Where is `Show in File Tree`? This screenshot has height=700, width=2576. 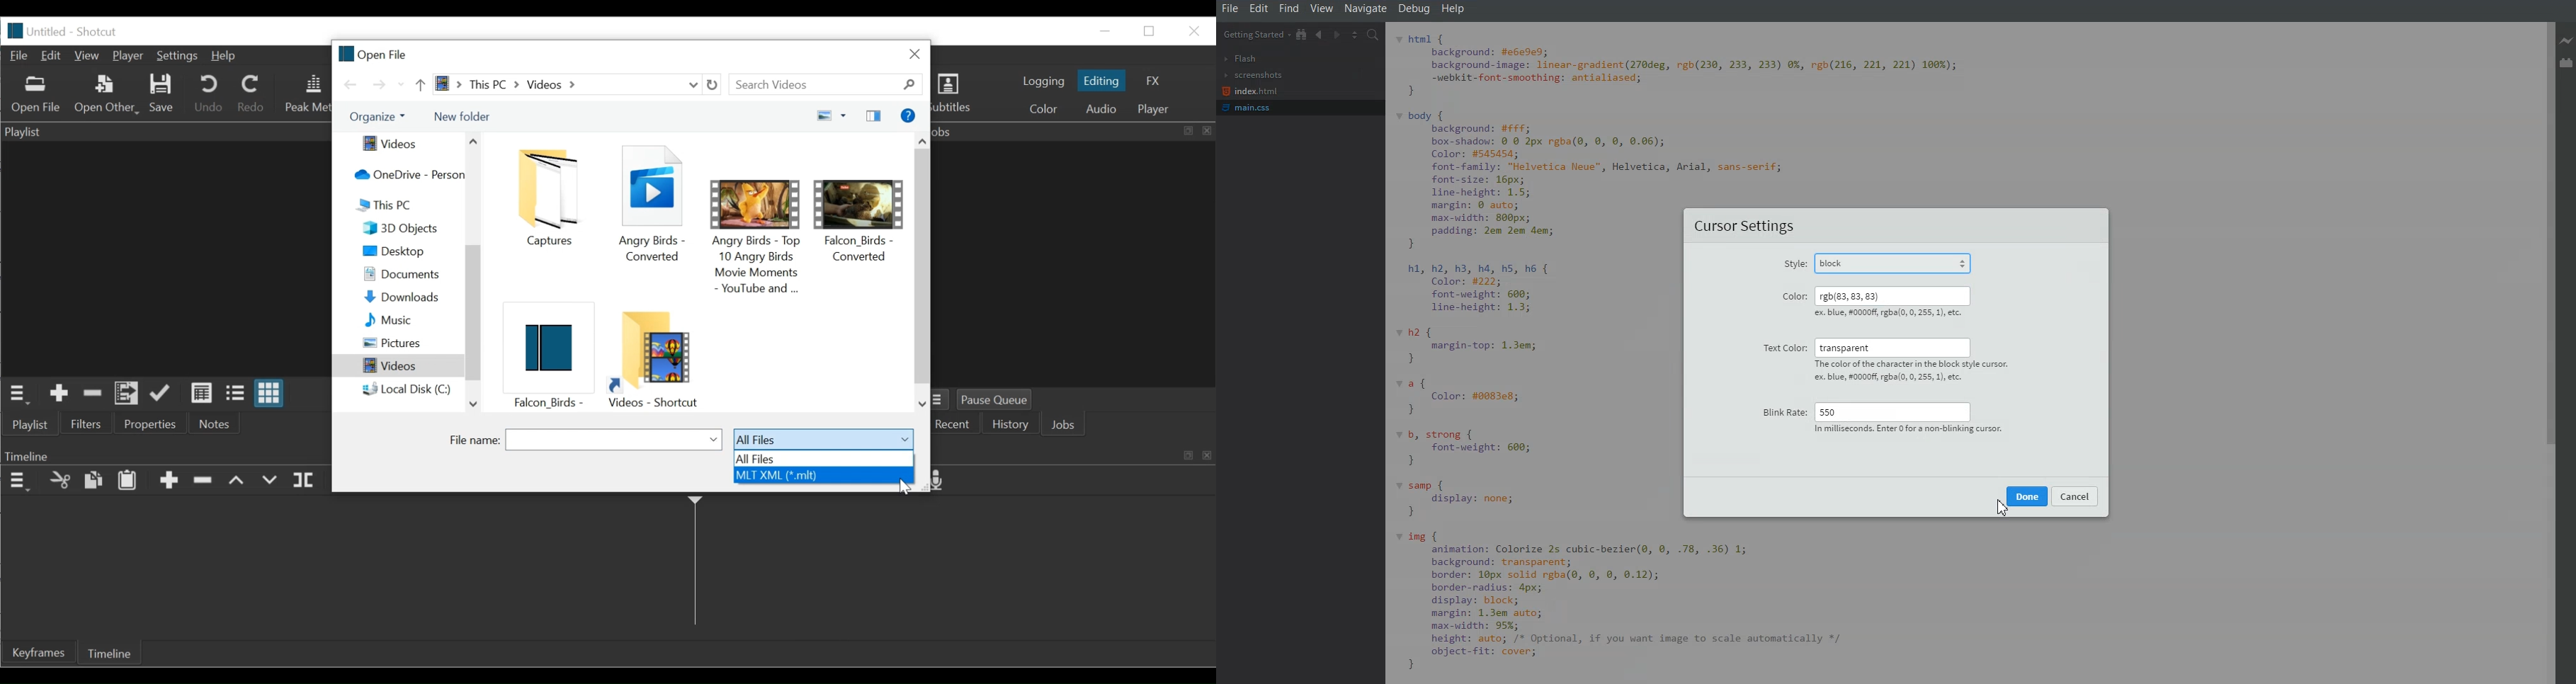 Show in File Tree is located at coordinates (1302, 34).